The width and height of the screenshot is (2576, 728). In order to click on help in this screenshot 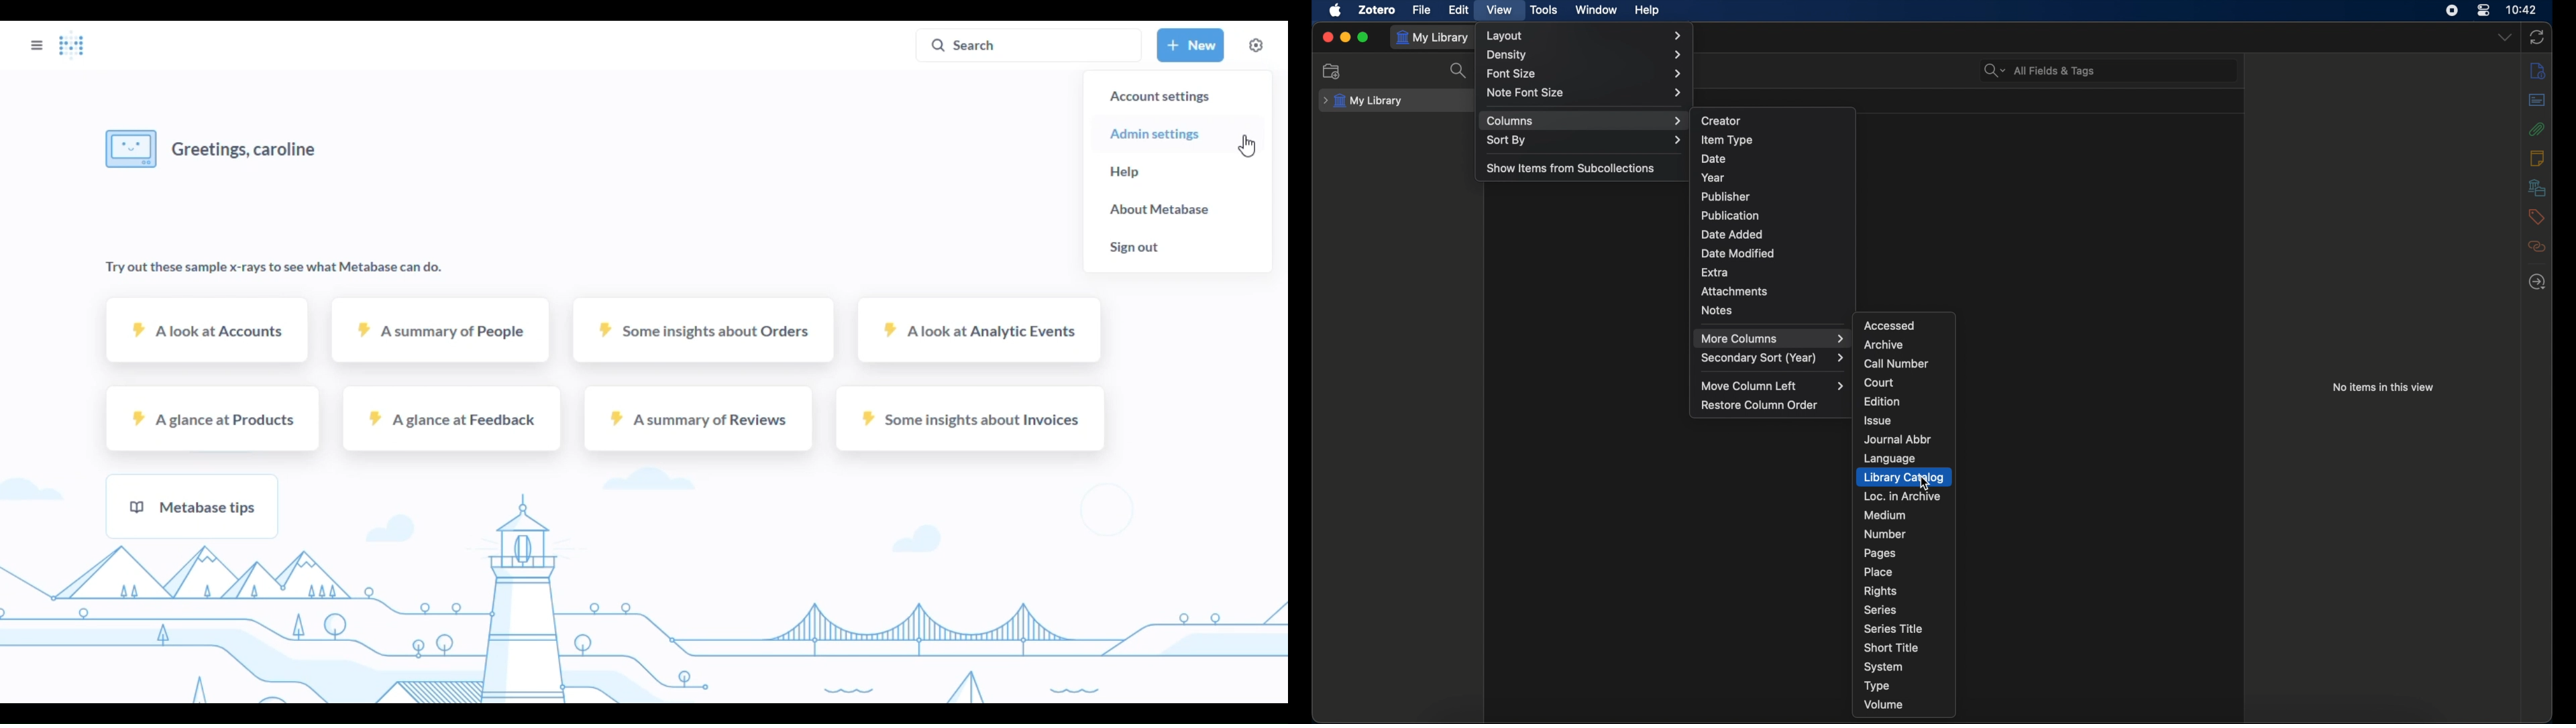, I will do `click(1648, 11)`.